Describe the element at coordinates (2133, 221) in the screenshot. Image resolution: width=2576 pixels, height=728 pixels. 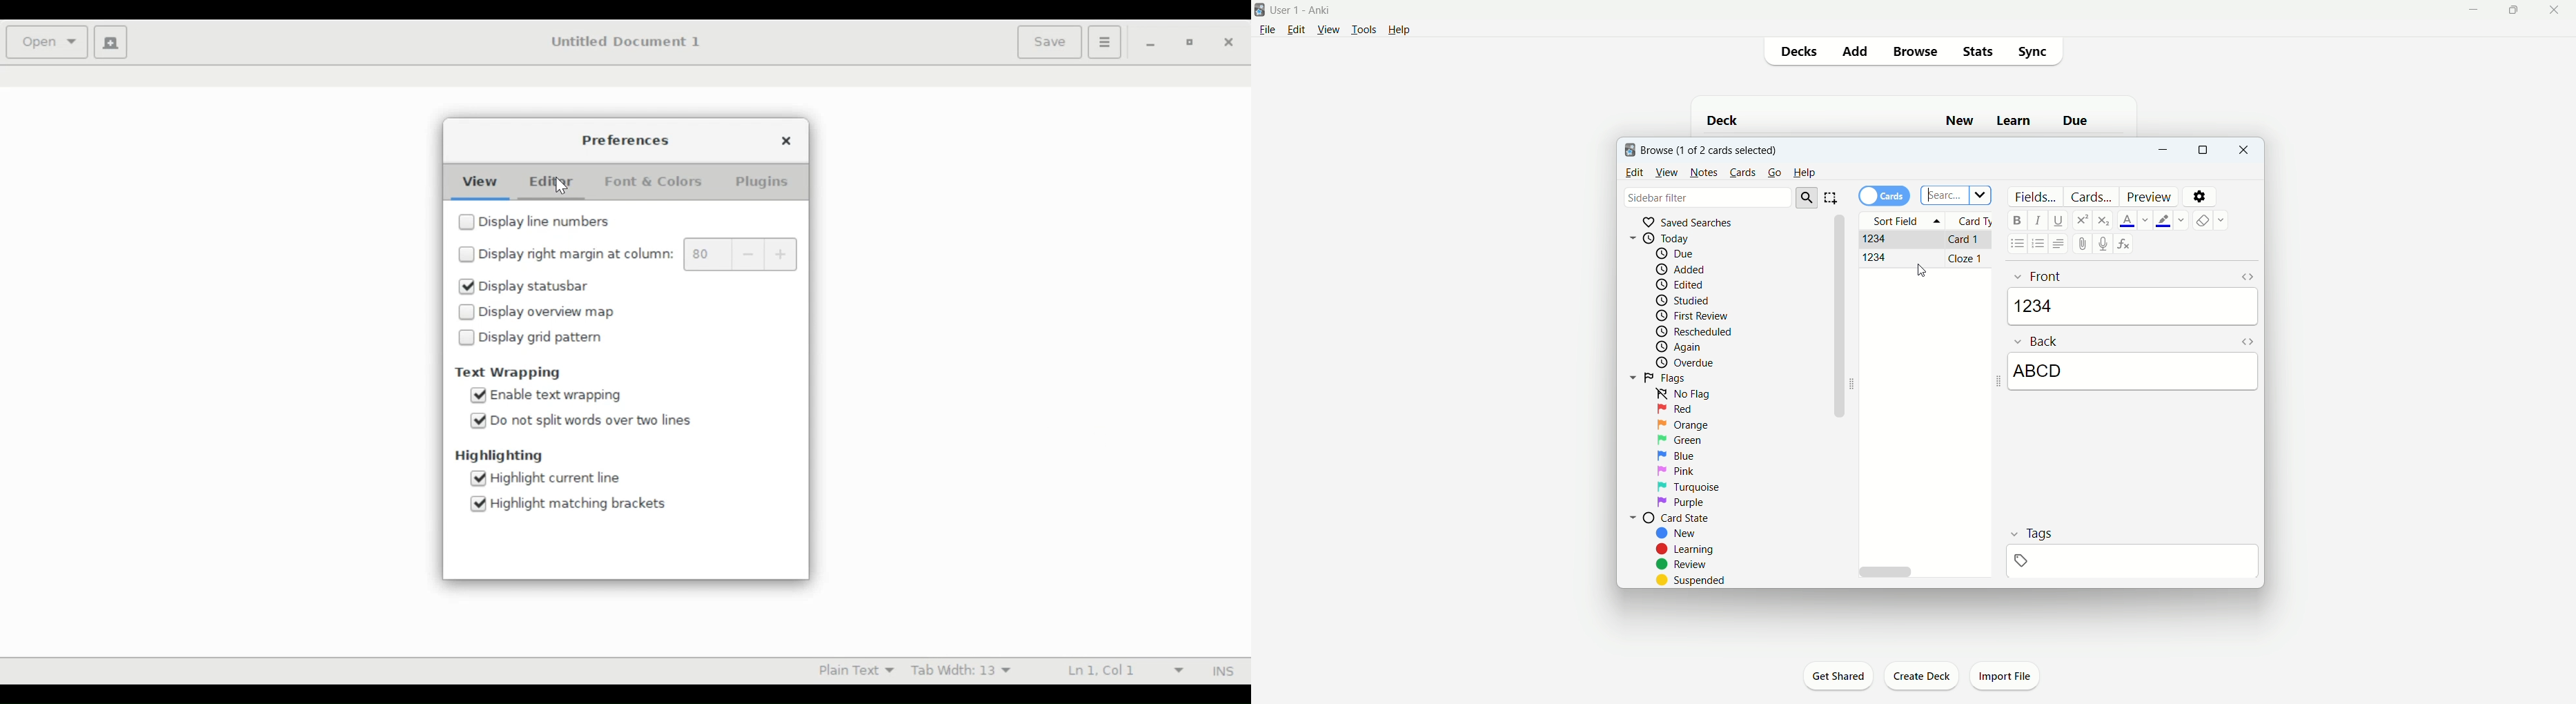
I see `text color` at that location.